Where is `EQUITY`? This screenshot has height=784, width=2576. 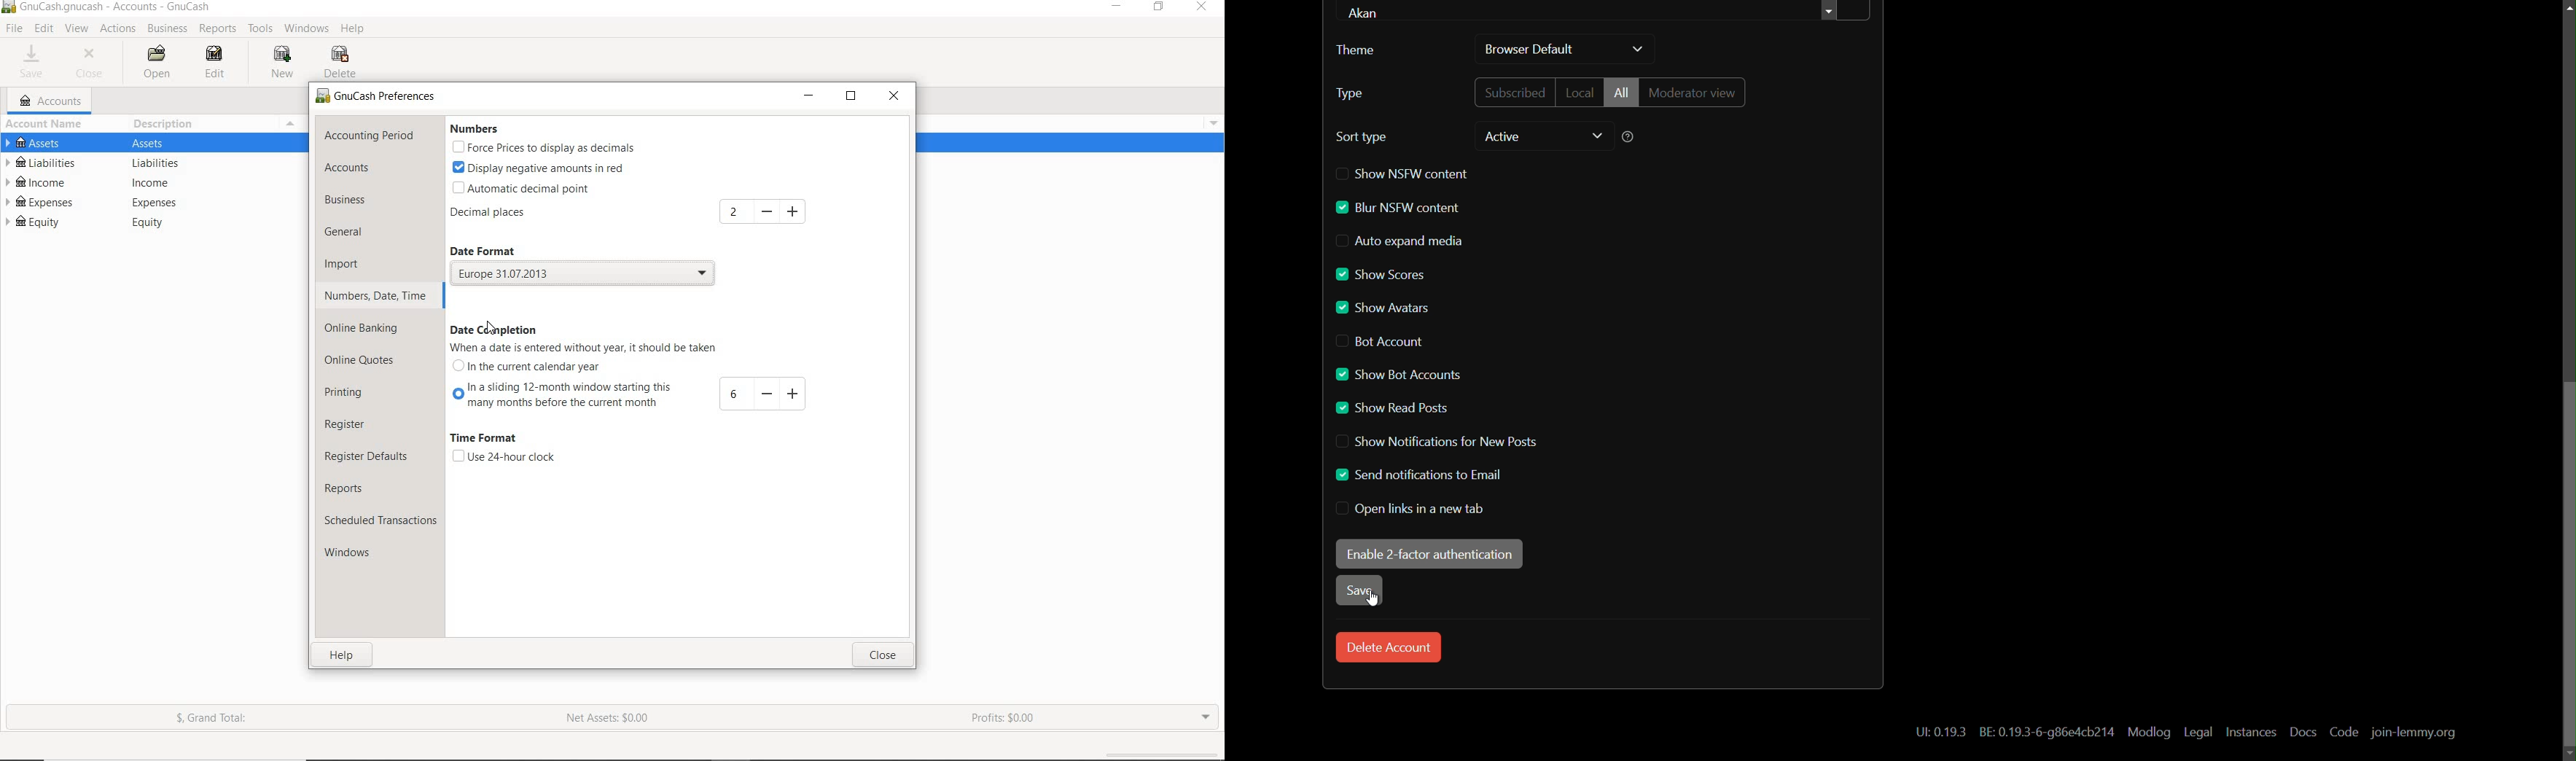
EQUITY is located at coordinates (151, 225).